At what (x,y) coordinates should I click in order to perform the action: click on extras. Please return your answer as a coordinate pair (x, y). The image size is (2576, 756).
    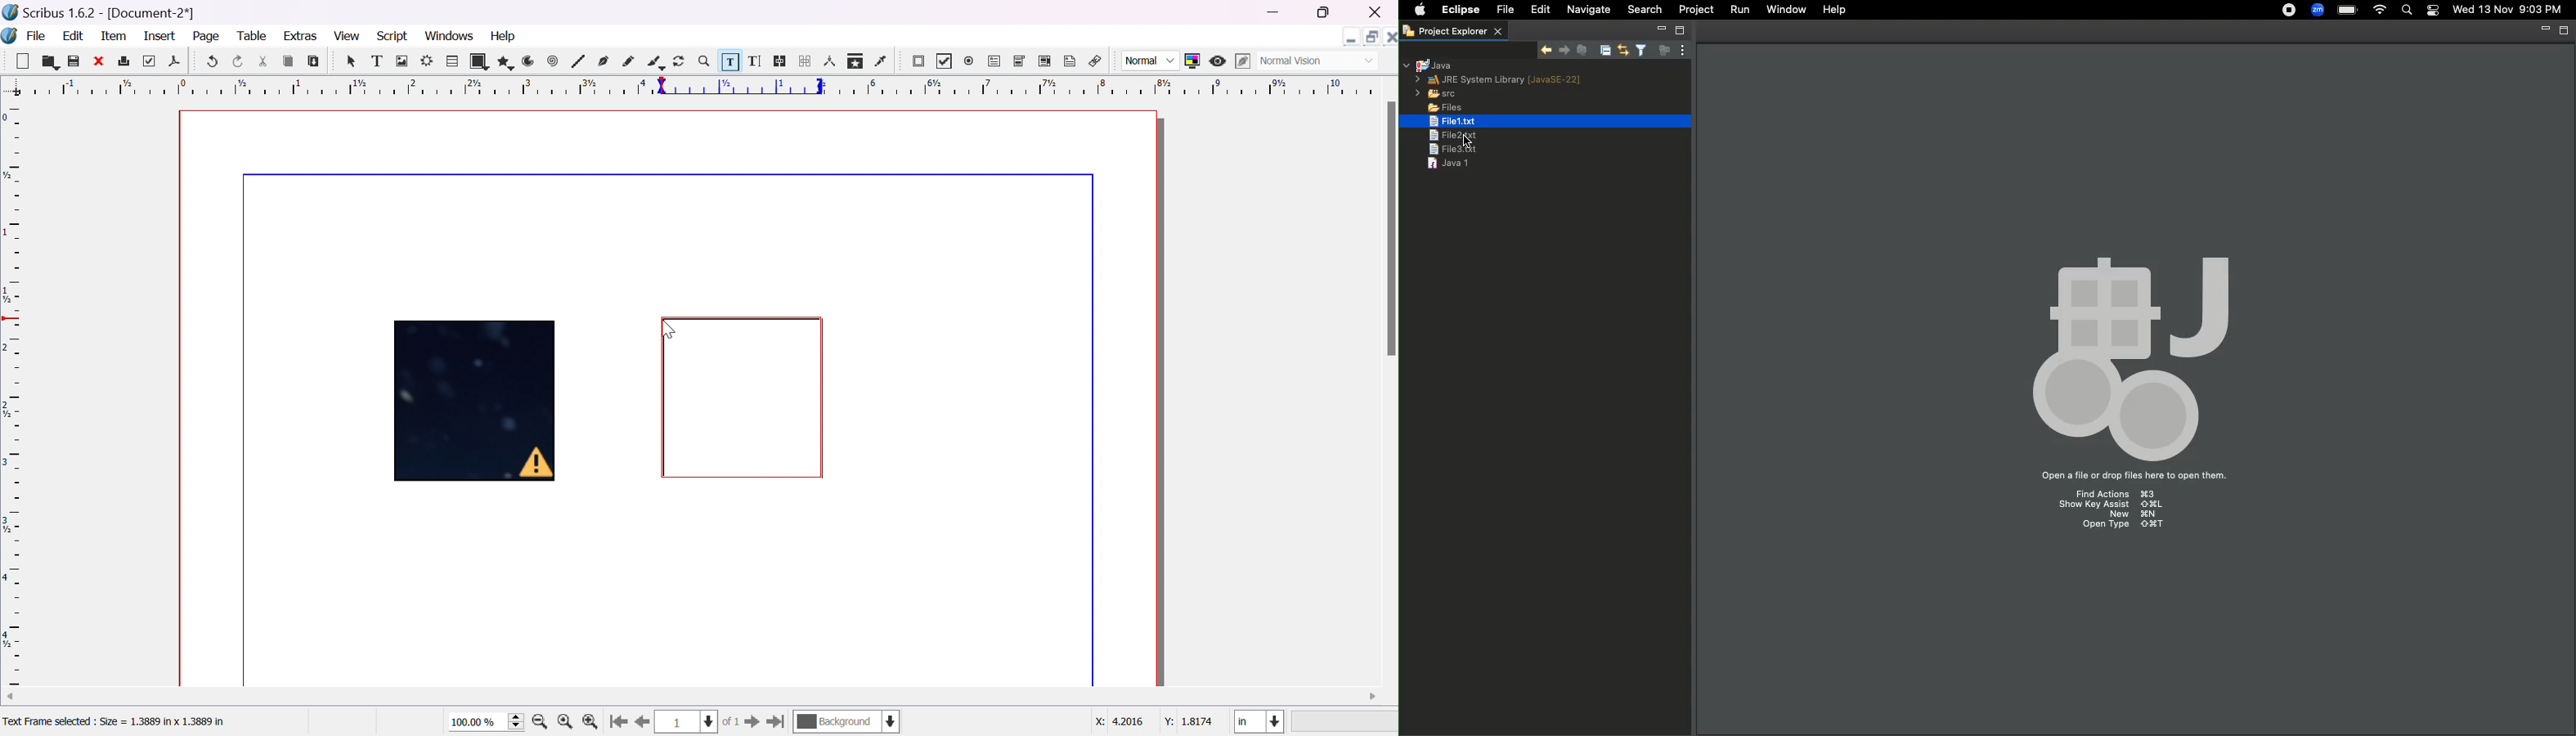
    Looking at the image, I should click on (301, 36).